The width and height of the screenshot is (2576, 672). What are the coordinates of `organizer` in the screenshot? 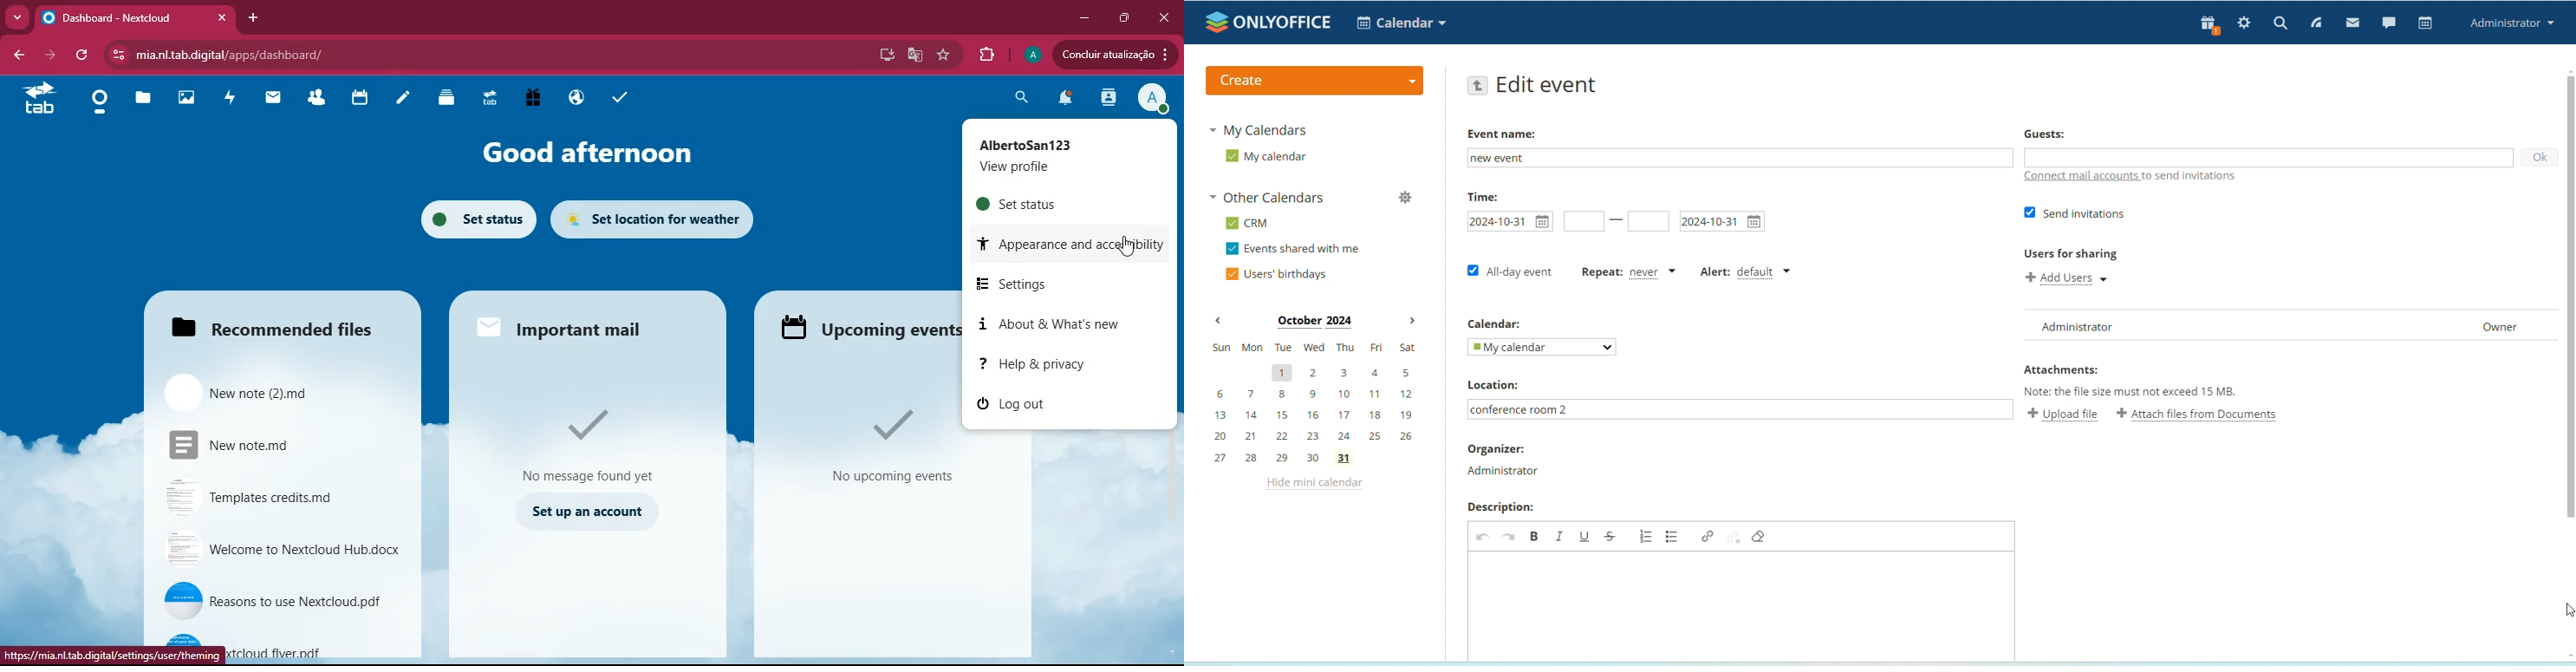 It's located at (1504, 472).